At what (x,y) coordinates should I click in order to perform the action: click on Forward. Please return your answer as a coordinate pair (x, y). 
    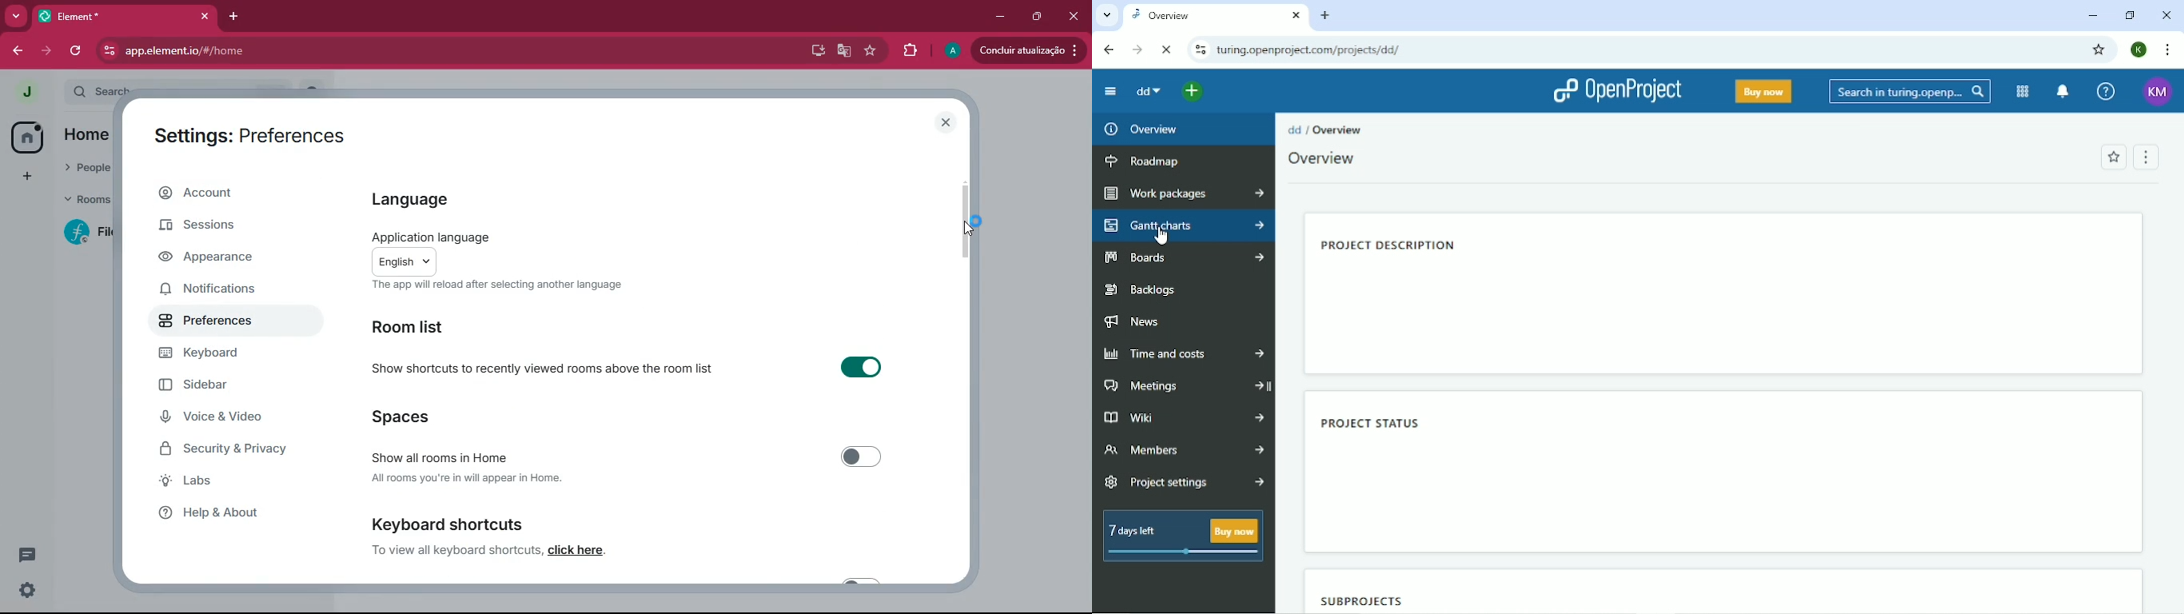
    Looking at the image, I should click on (1138, 49).